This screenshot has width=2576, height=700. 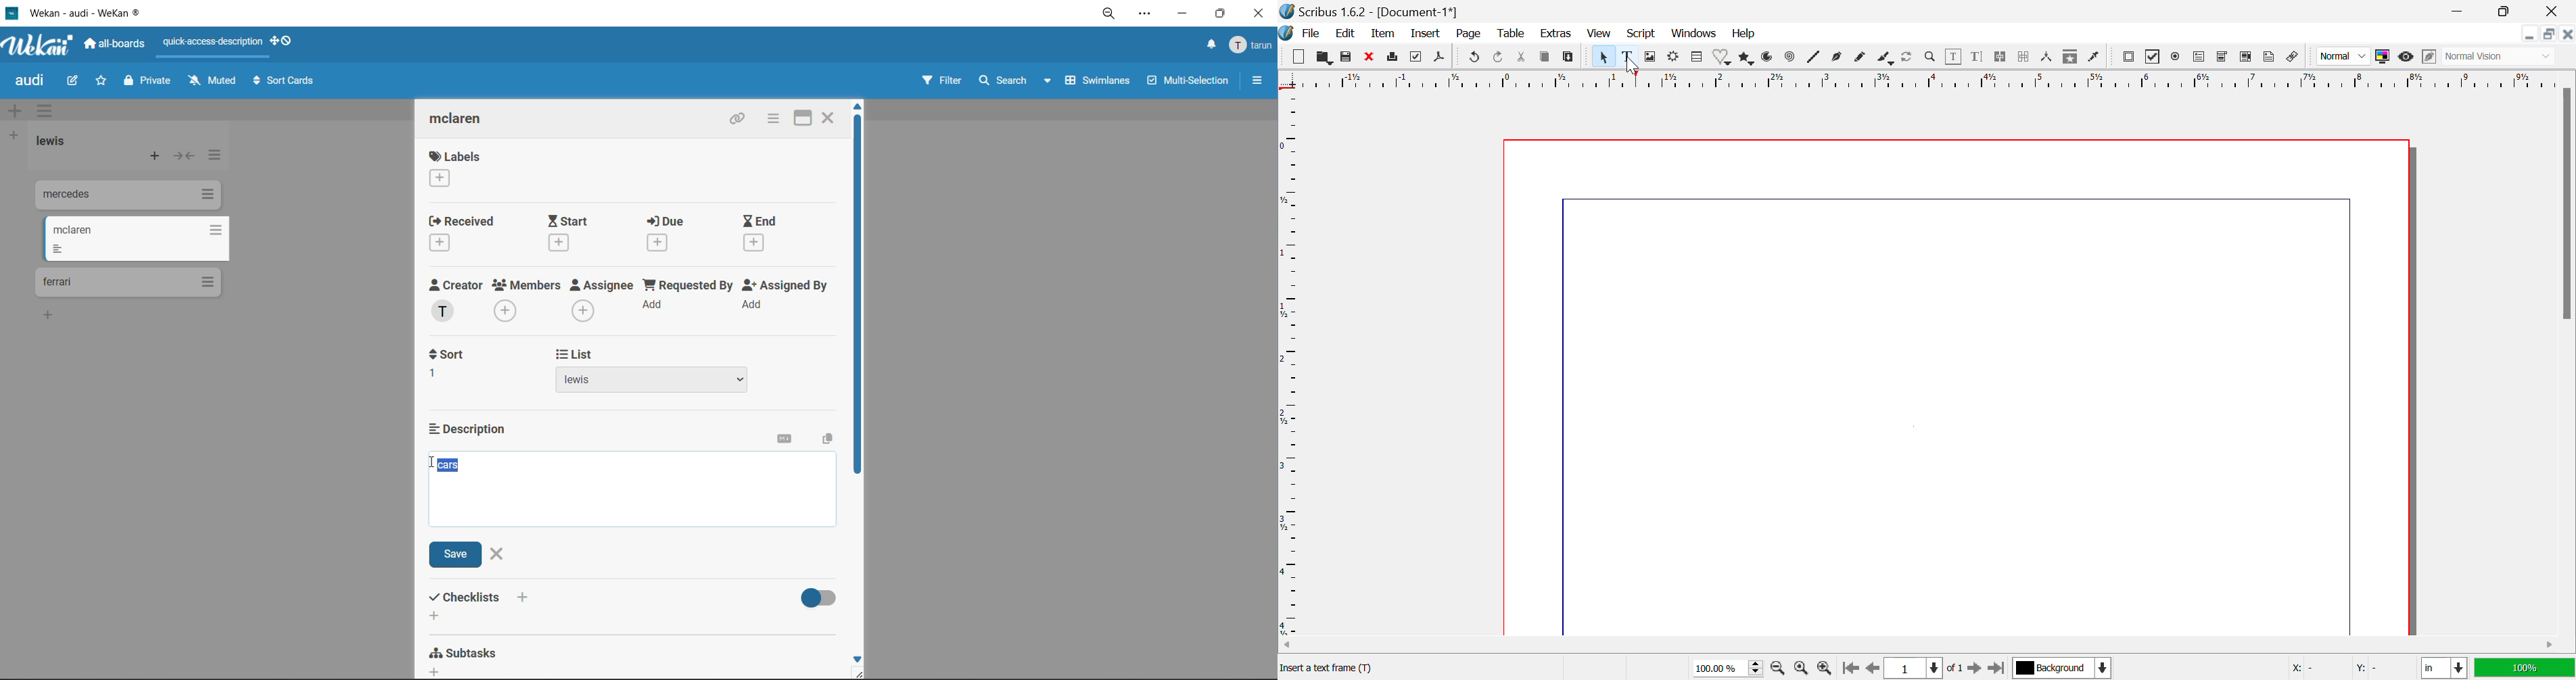 What do you see at coordinates (529, 302) in the screenshot?
I see `members` at bounding box center [529, 302].